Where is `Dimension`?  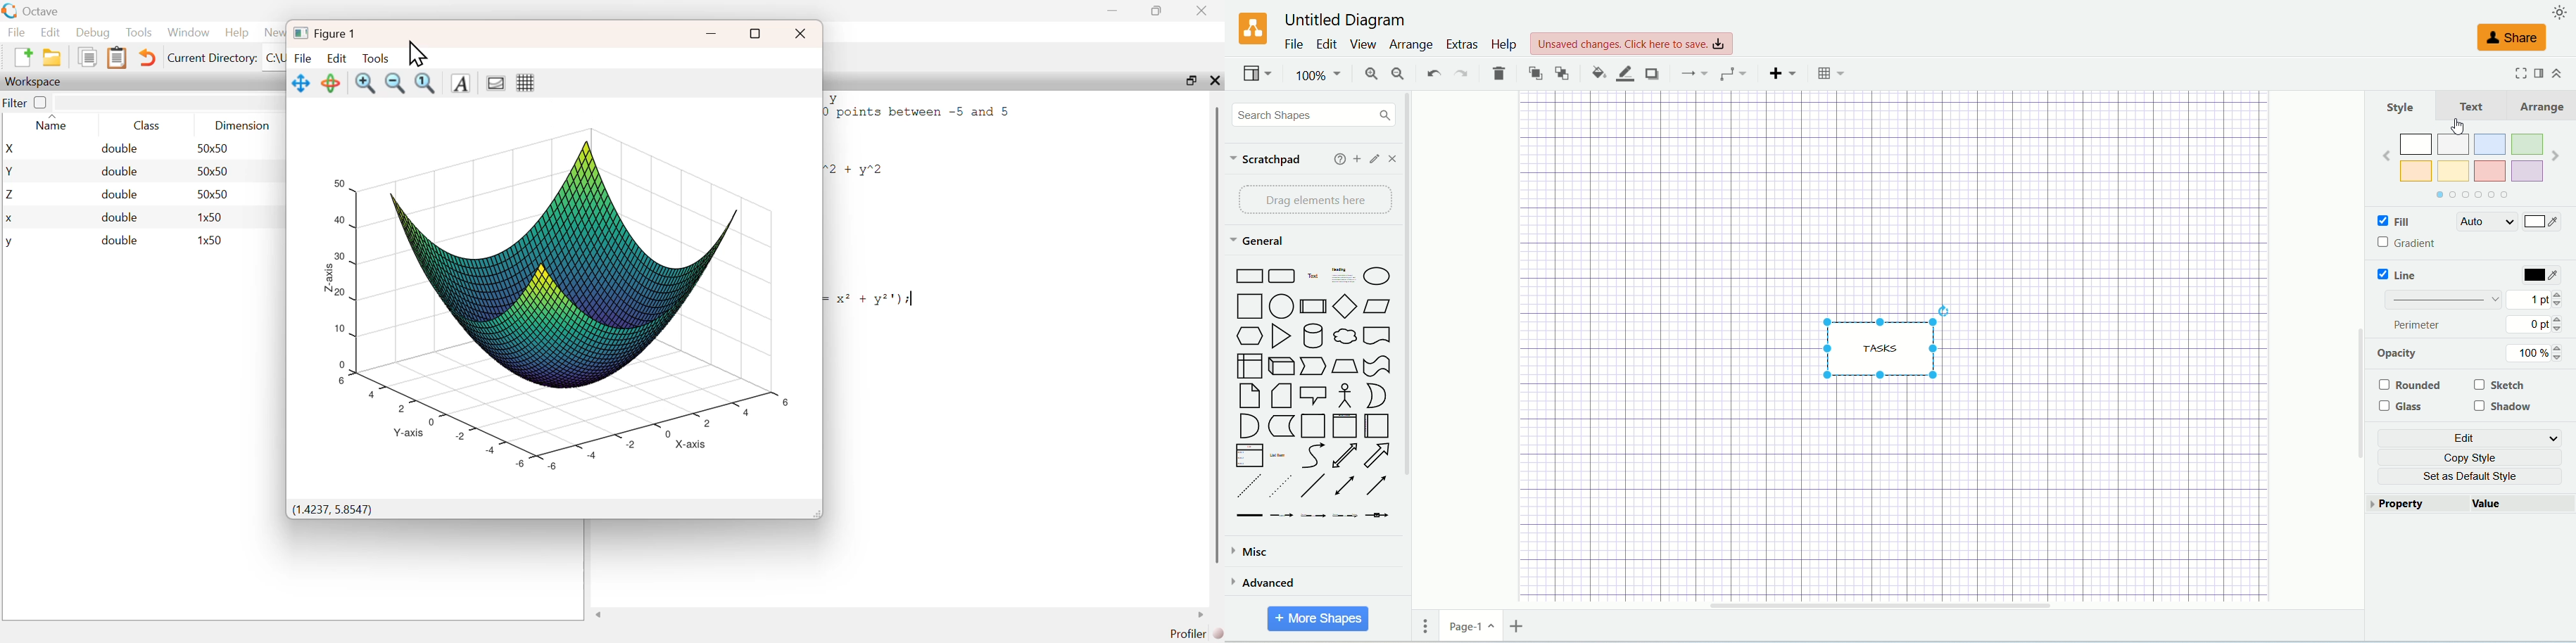
Dimension is located at coordinates (244, 126).